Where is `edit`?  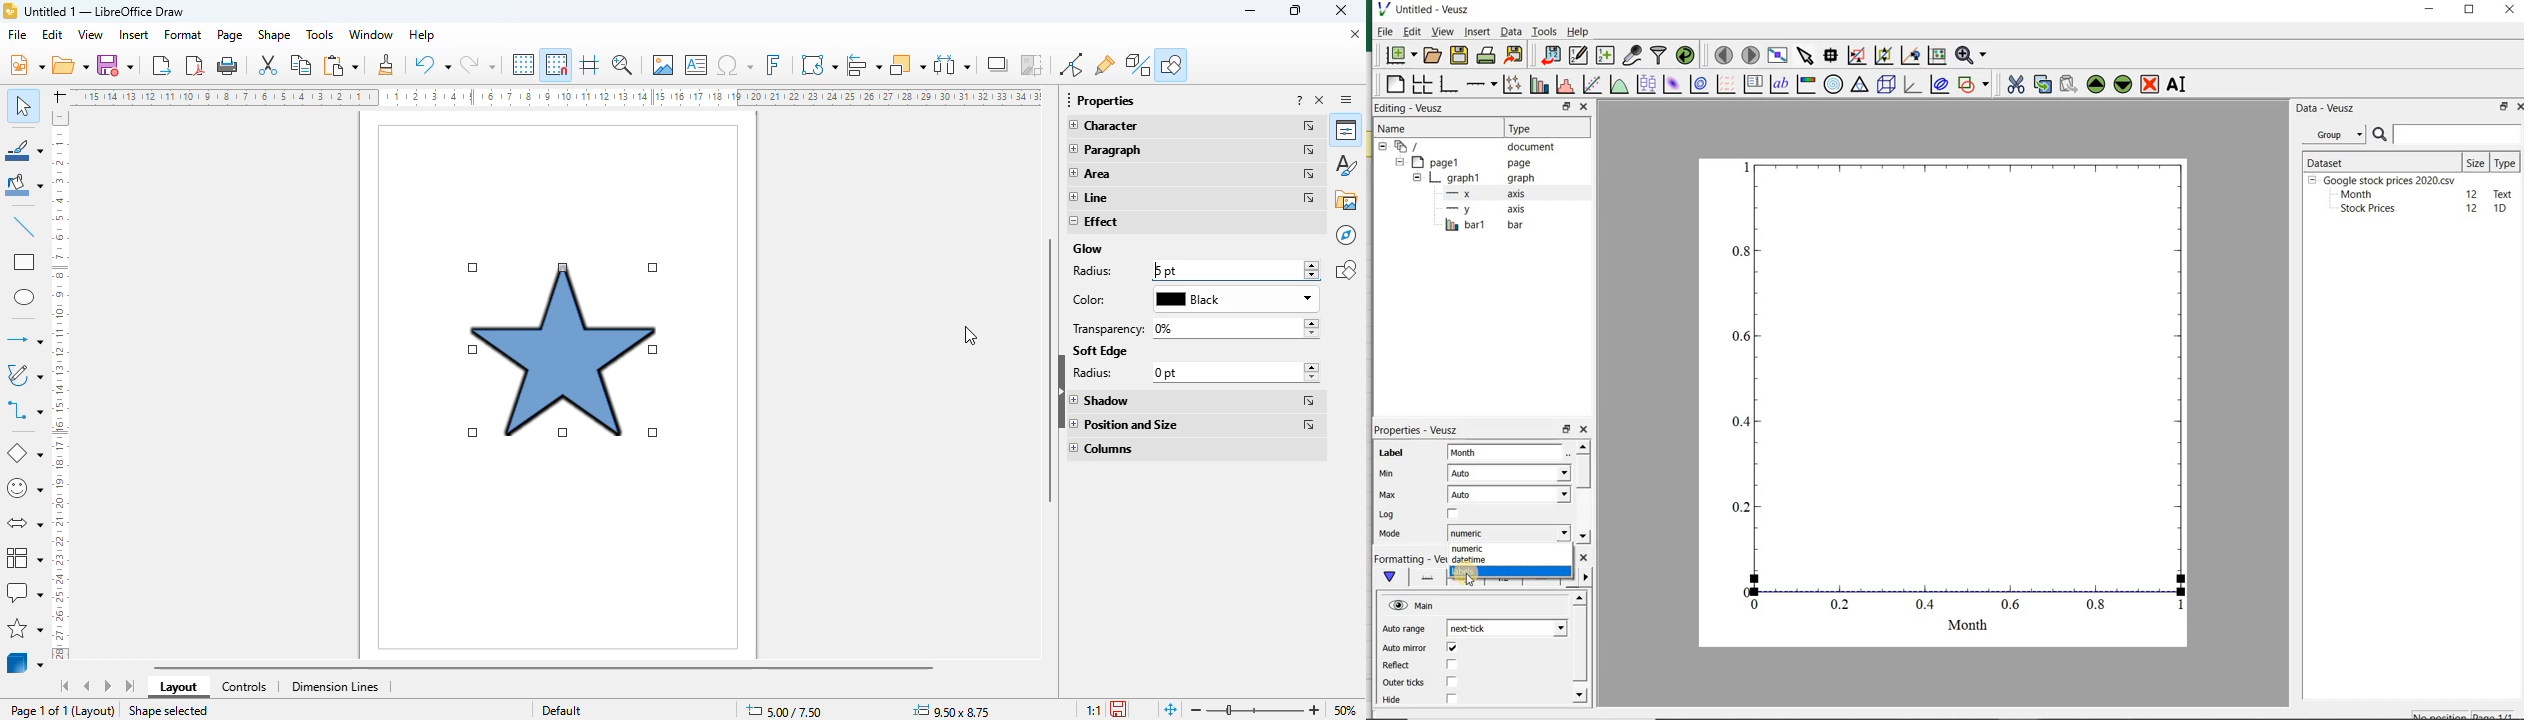 edit is located at coordinates (52, 34).